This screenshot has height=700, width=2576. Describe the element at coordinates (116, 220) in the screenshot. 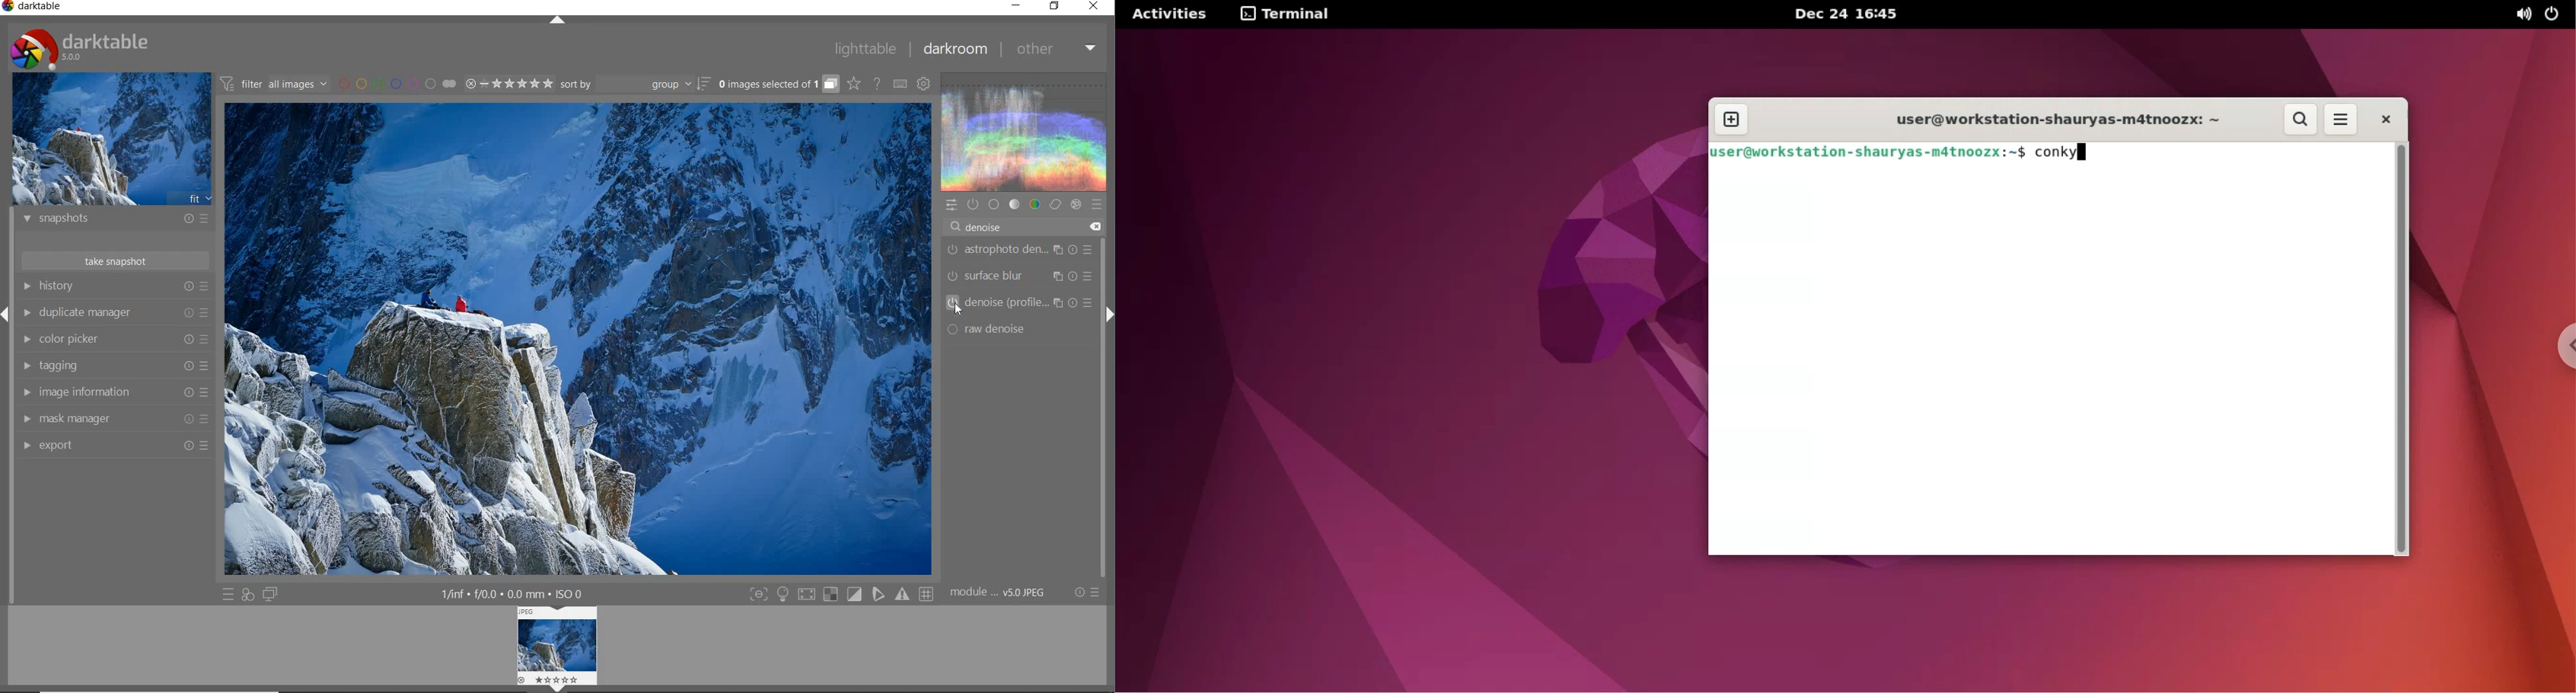

I see `snapshots` at that location.